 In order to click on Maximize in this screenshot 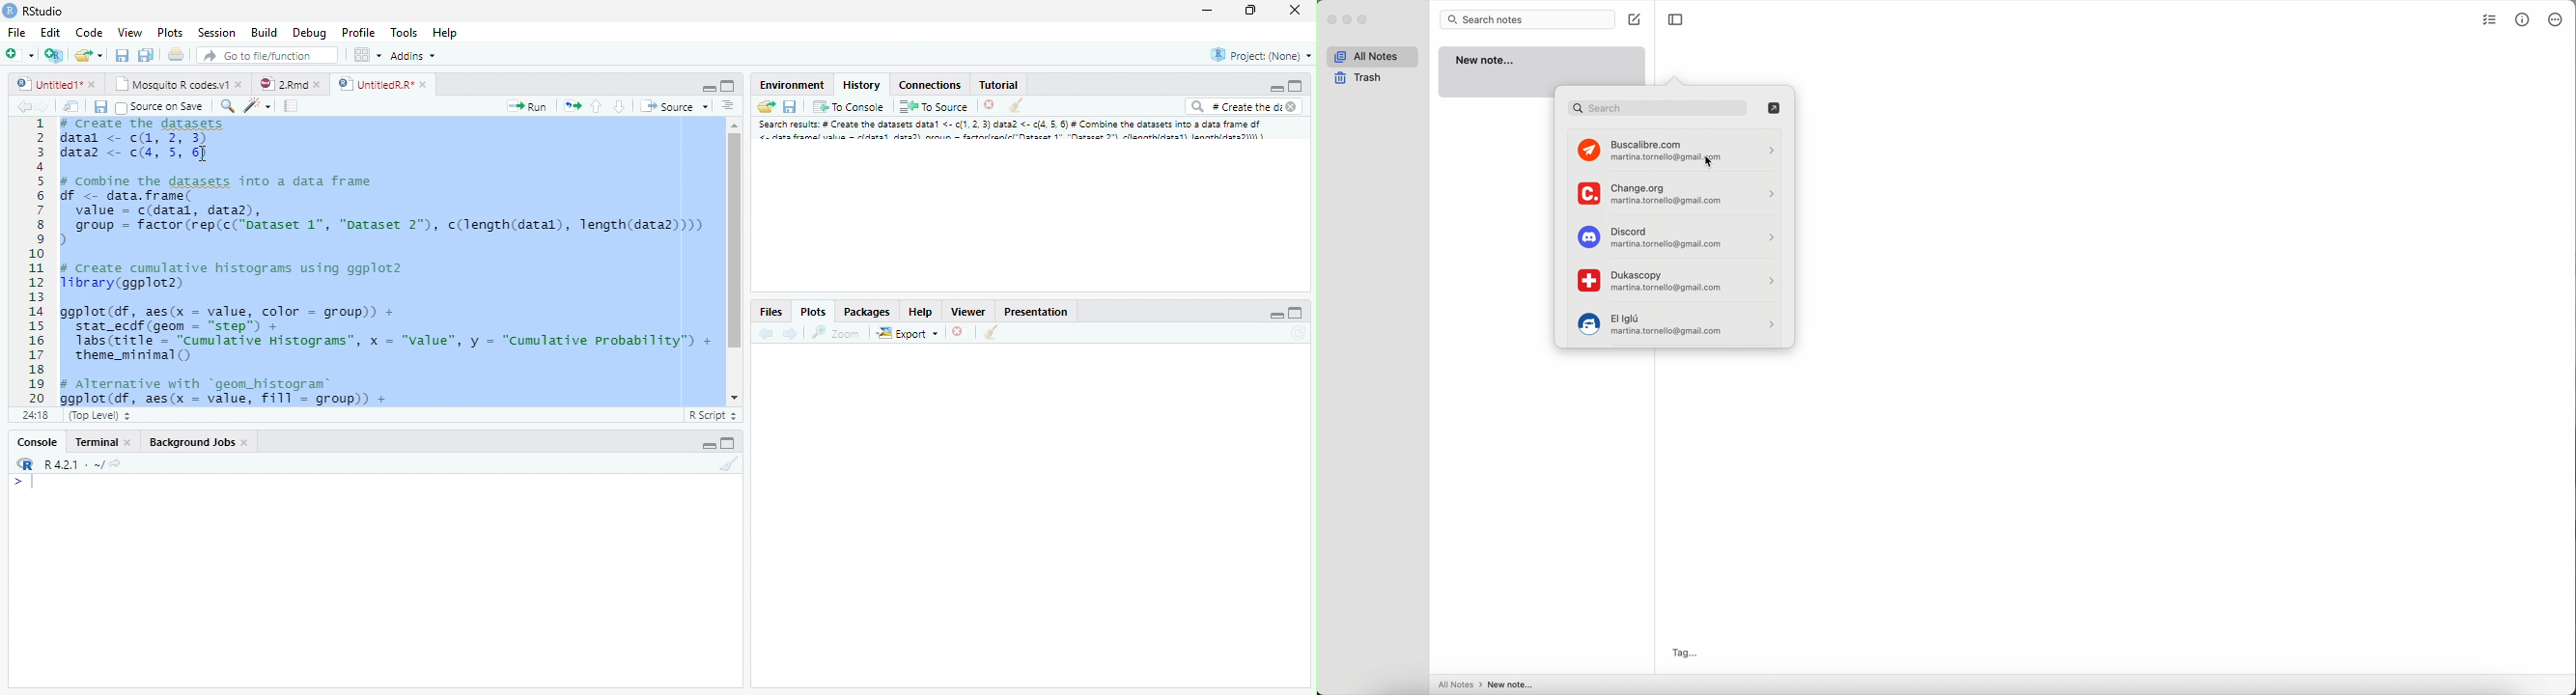, I will do `click(728, 85)`.